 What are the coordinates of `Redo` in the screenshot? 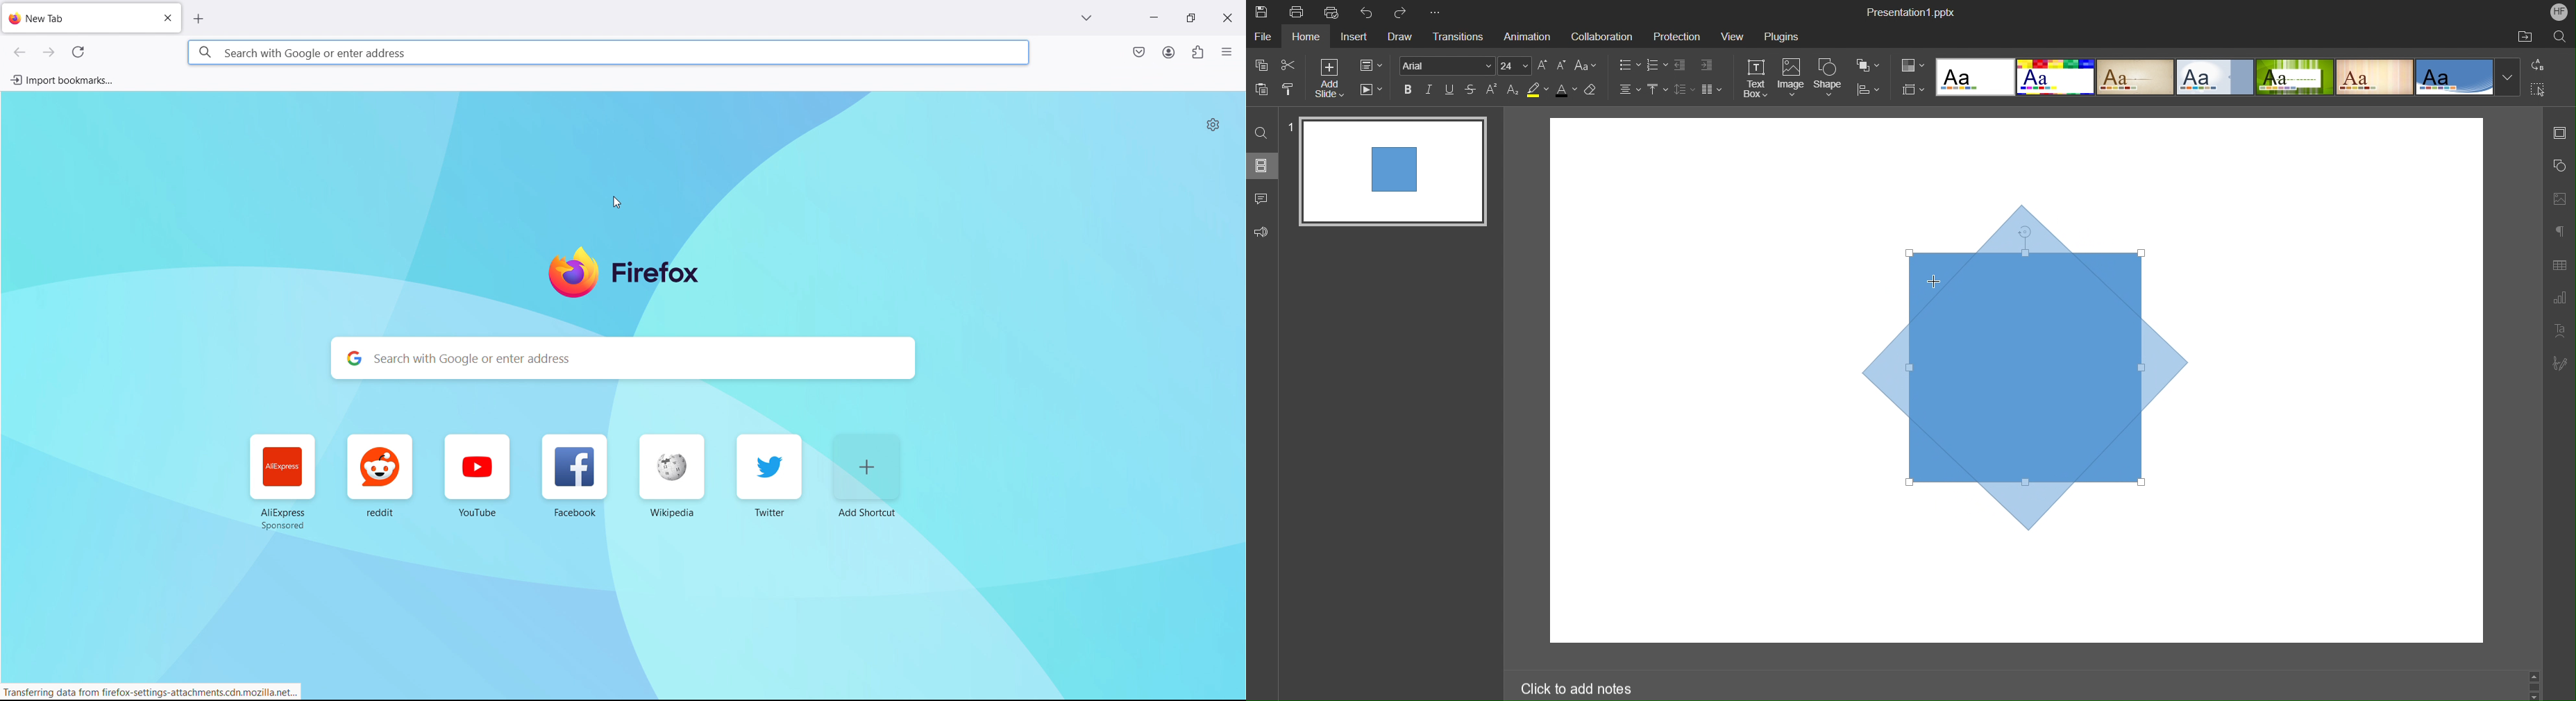 It's located at (1401, 10).